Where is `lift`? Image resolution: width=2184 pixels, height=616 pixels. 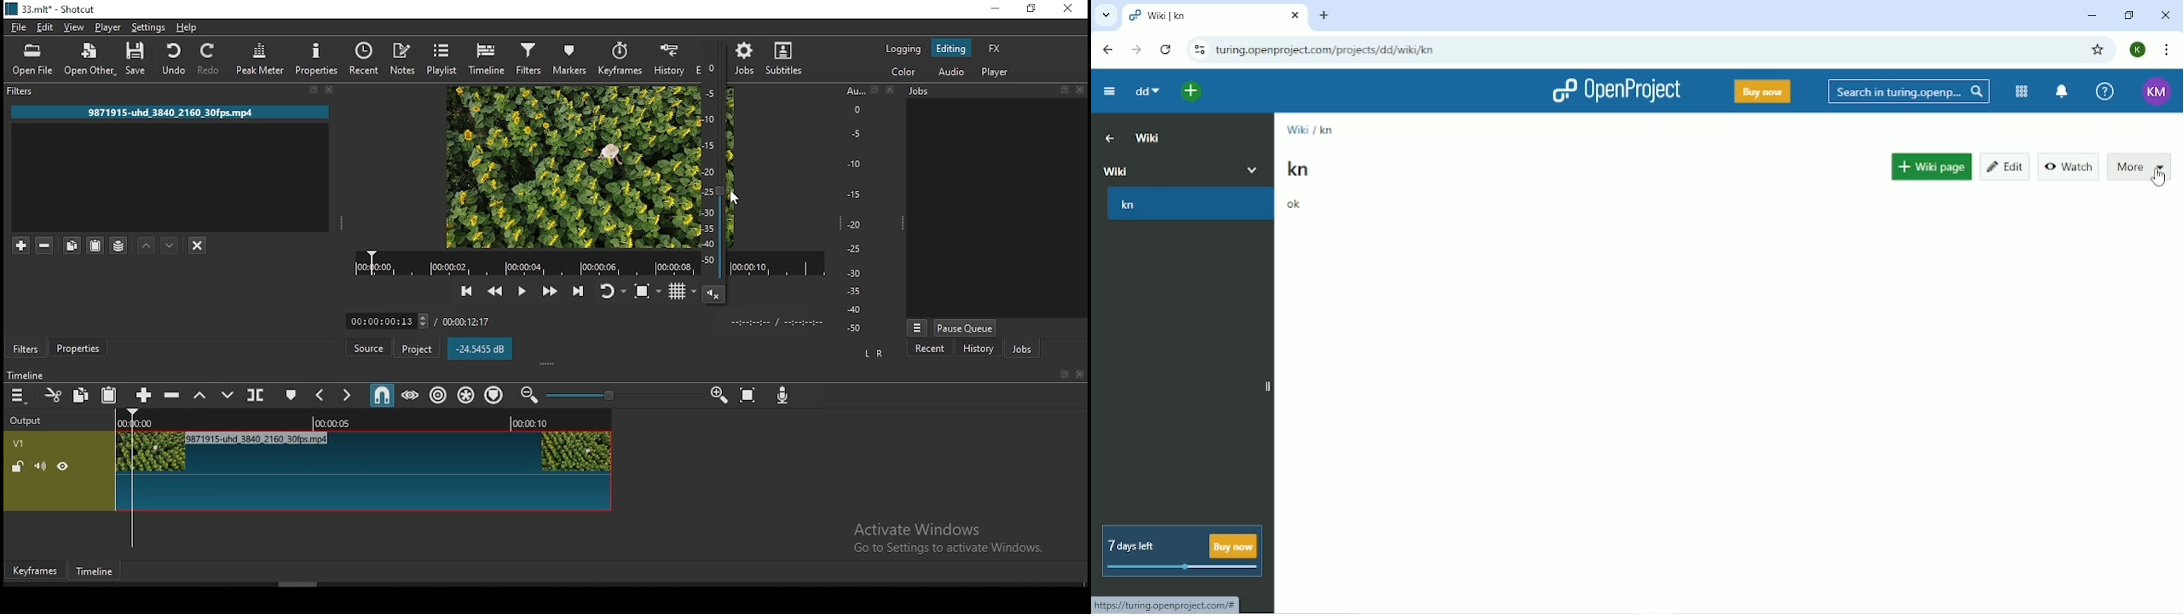
lift is located at coordinates (200, 396).